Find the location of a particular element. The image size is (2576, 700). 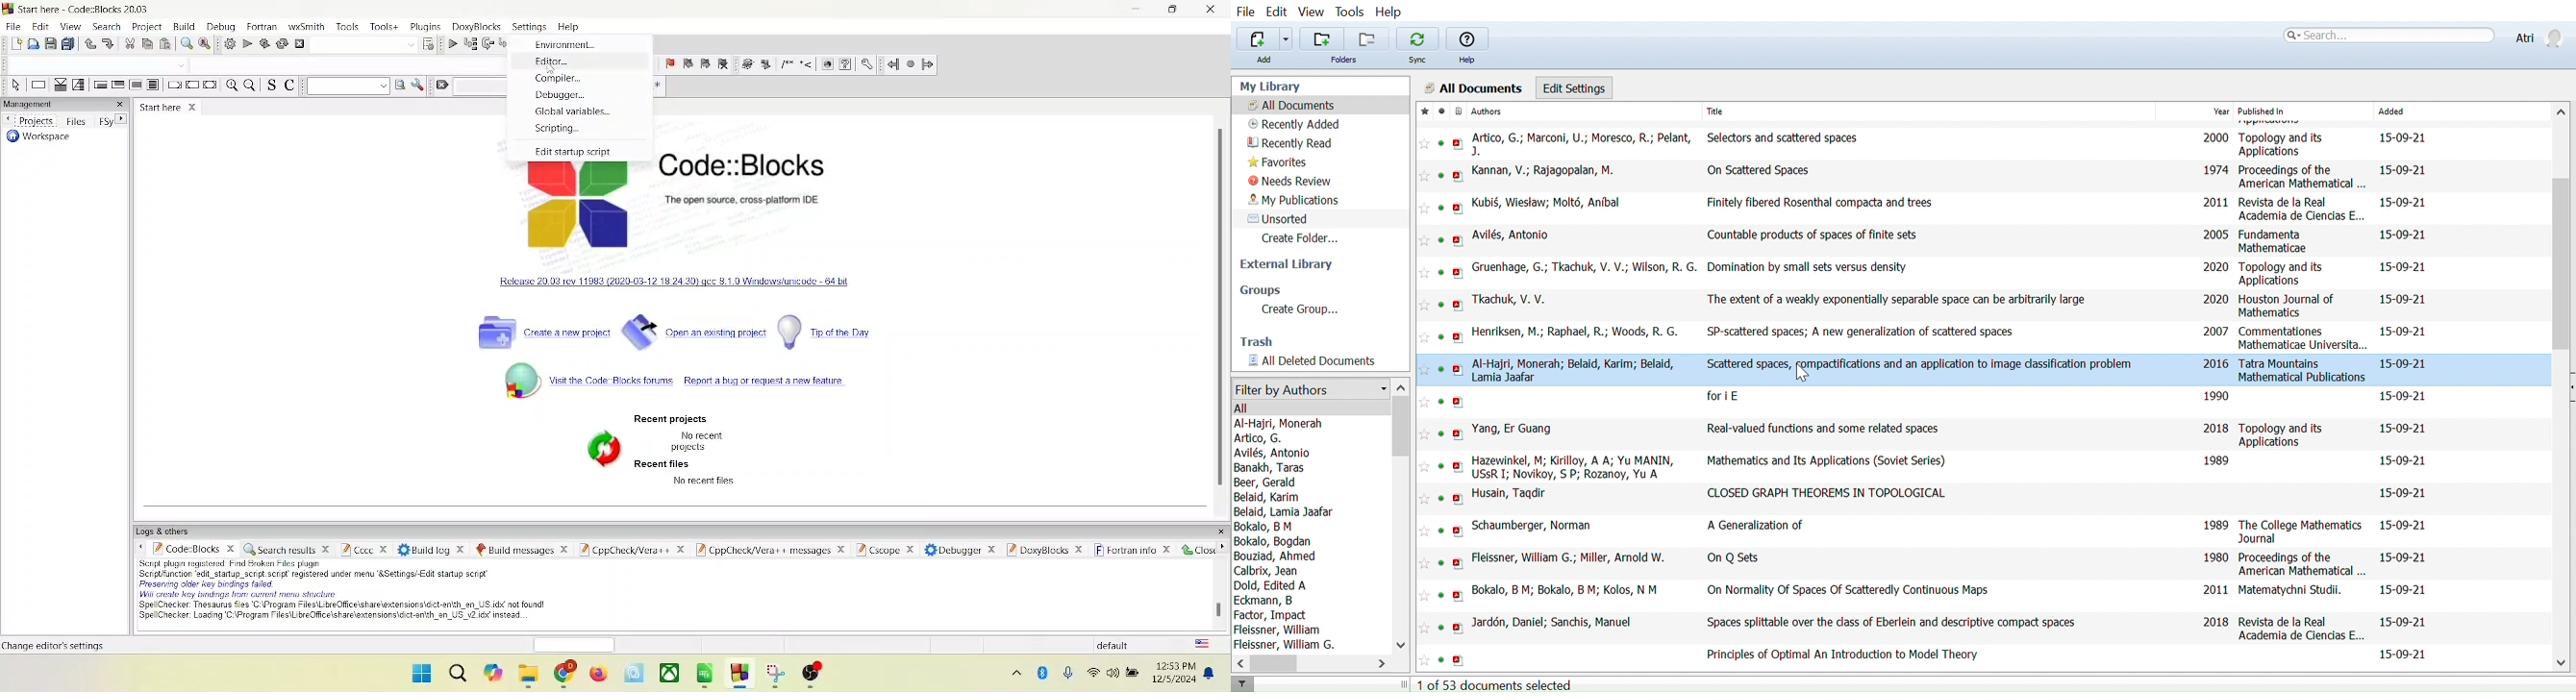

Bokalo, B M is located at coordinates (1262, 526).